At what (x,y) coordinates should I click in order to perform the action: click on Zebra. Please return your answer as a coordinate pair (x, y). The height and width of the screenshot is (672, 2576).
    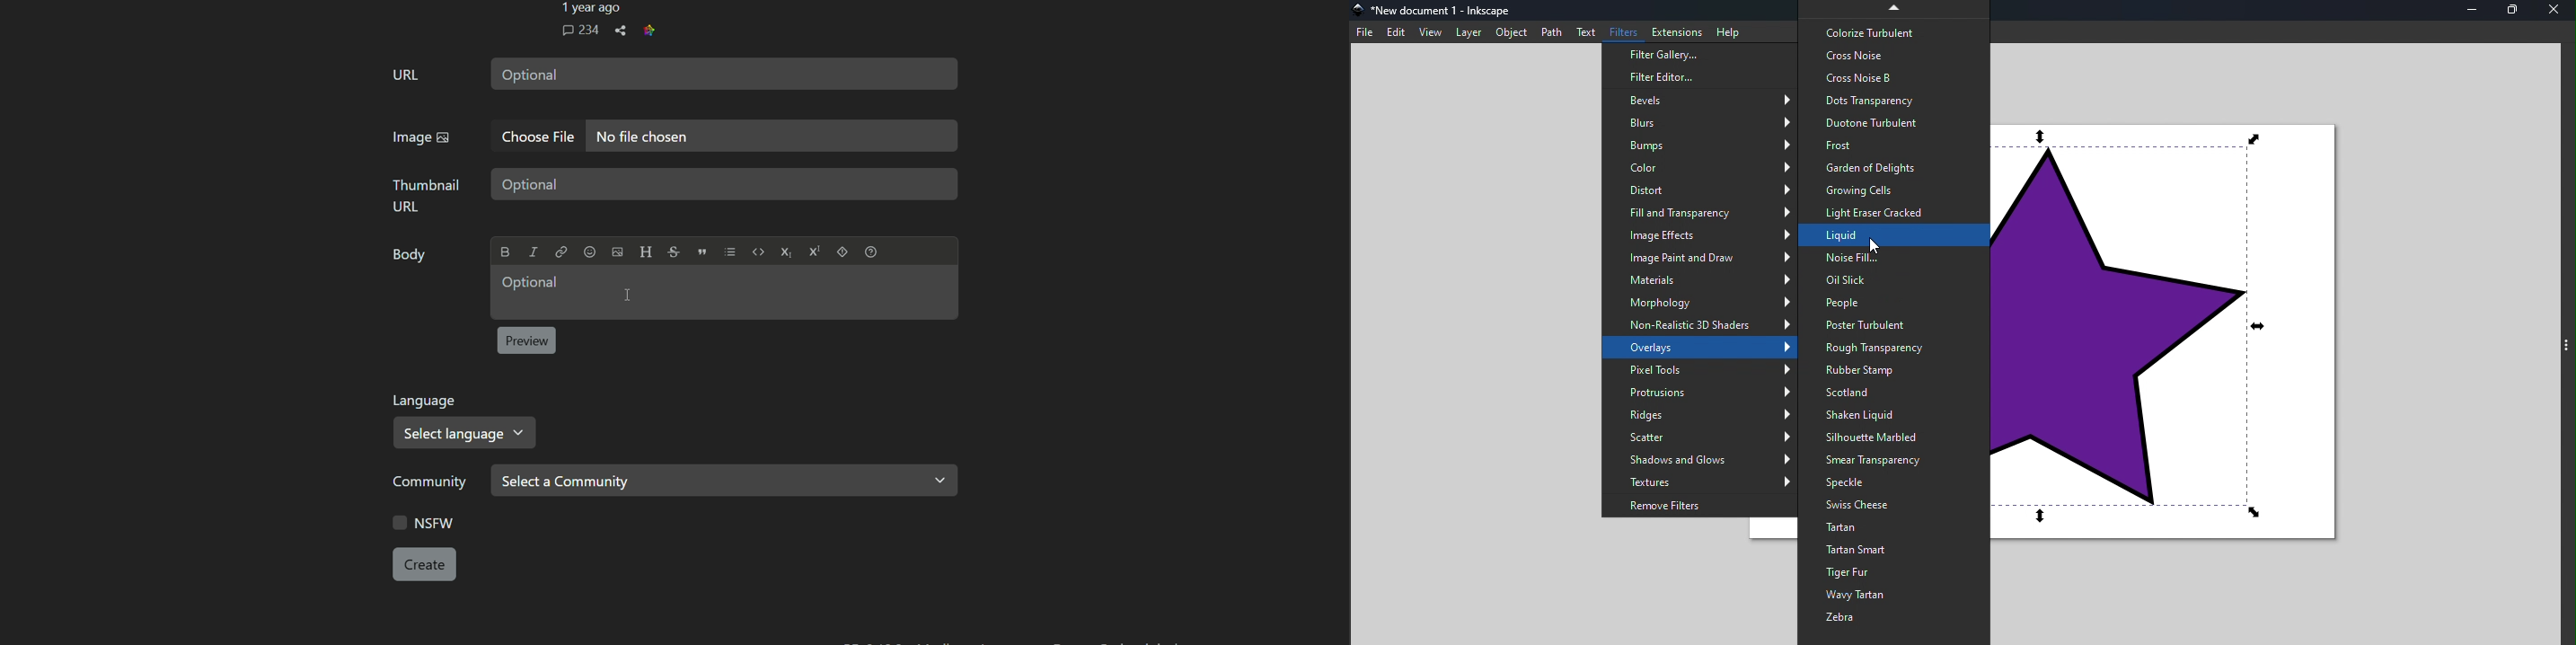
    Looking at the image, I should click on (1896, 620).